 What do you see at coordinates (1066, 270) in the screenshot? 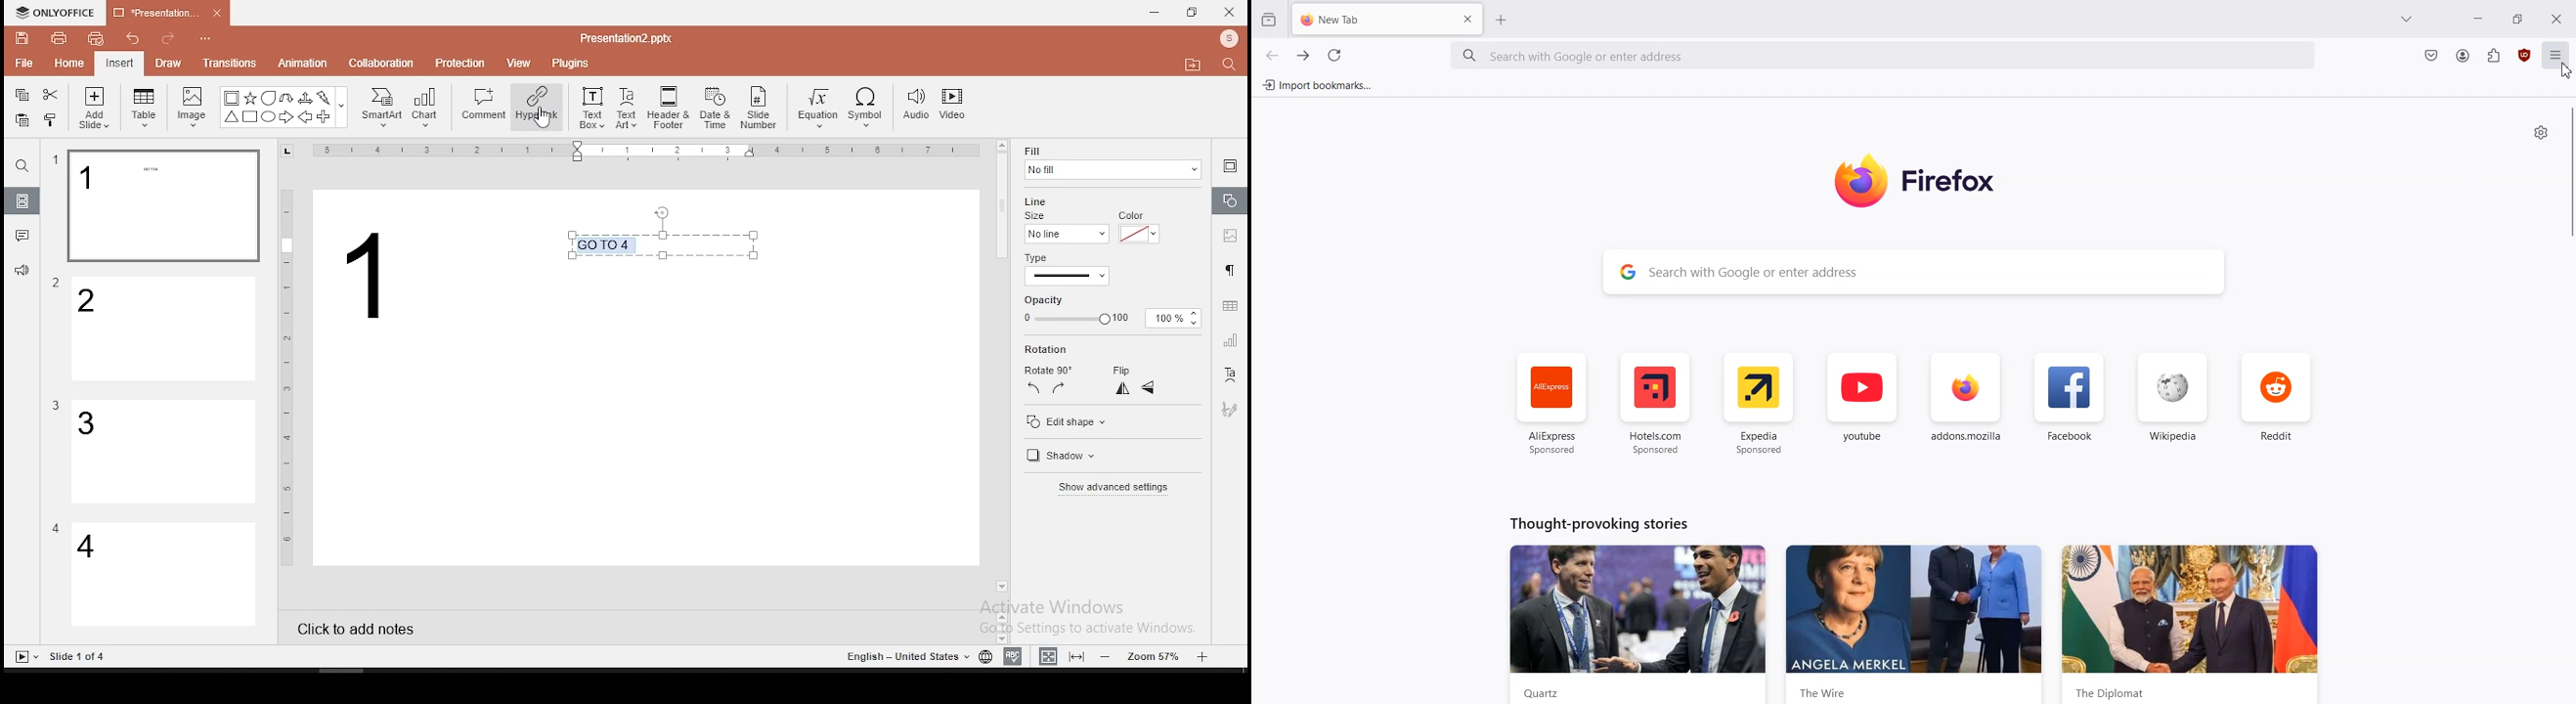
I see `line type` at bounding box center [1066, 270].